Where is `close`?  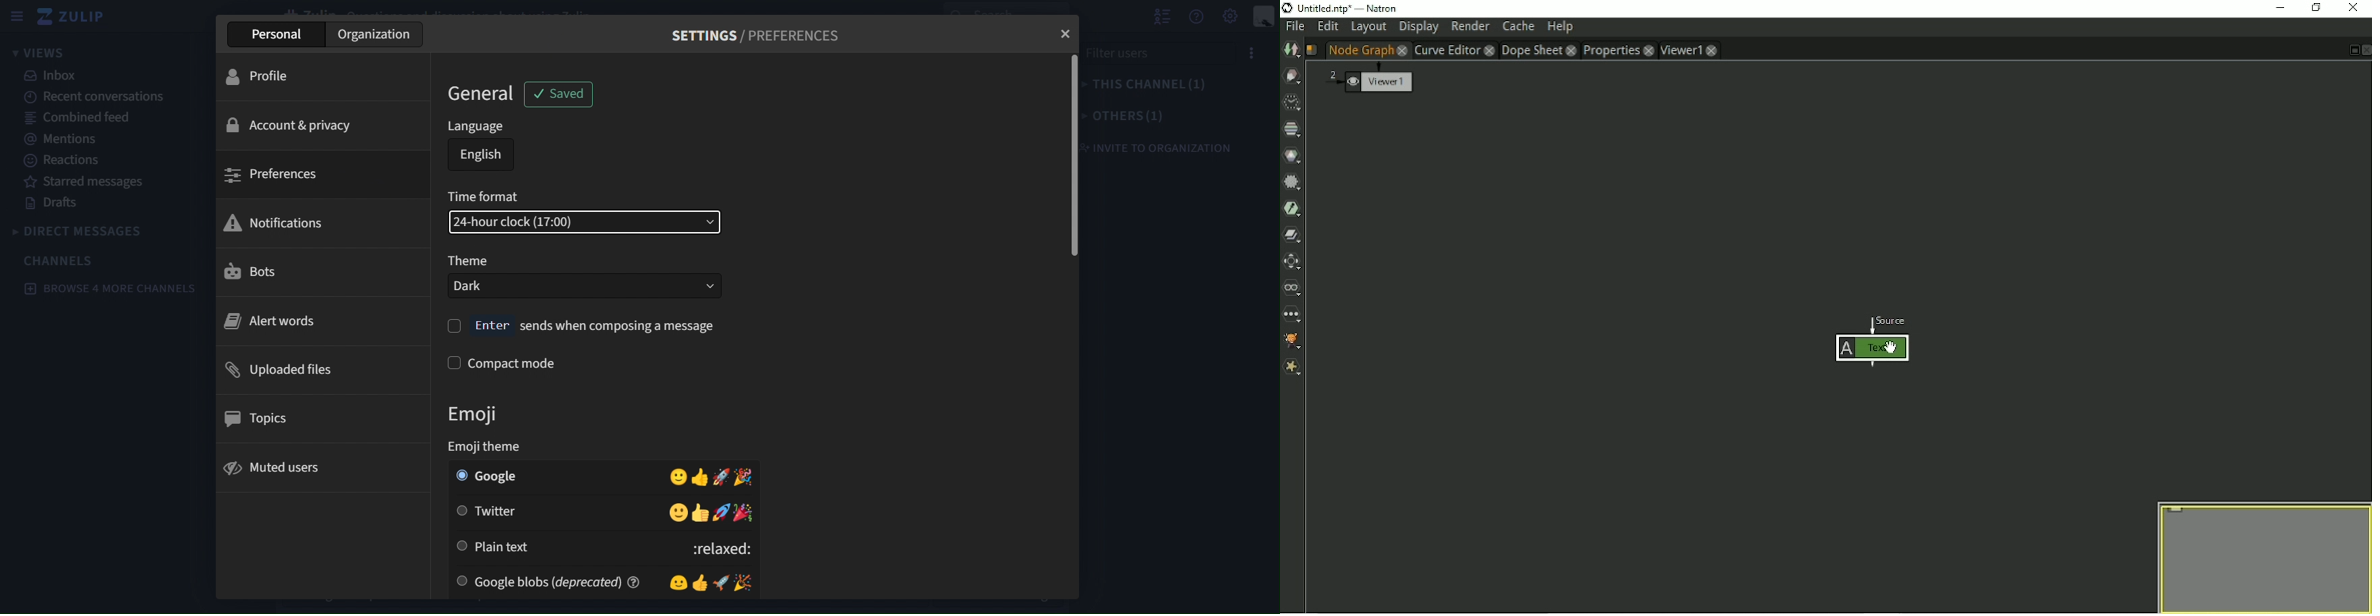 close is located at coordinates (1067, 33).